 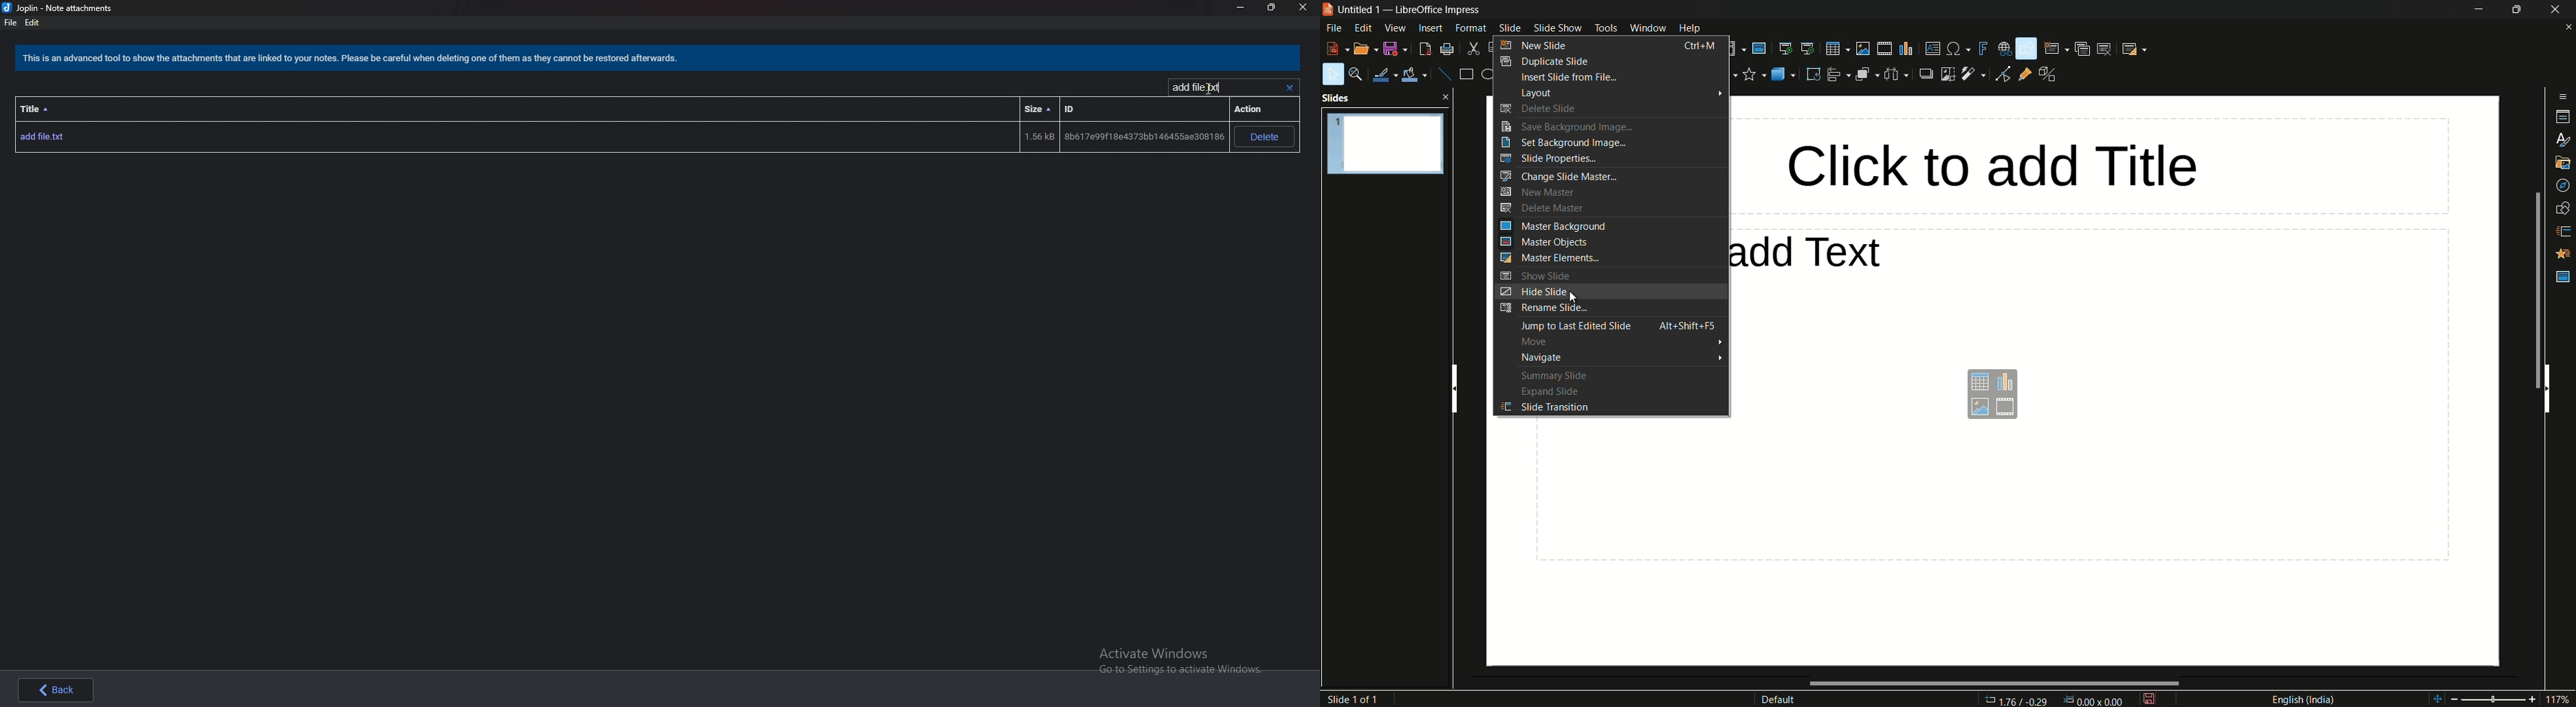 What do you see at coordinates (1448, 50) in the screenshot?
I see `print` at bounding box center [1448, 50].